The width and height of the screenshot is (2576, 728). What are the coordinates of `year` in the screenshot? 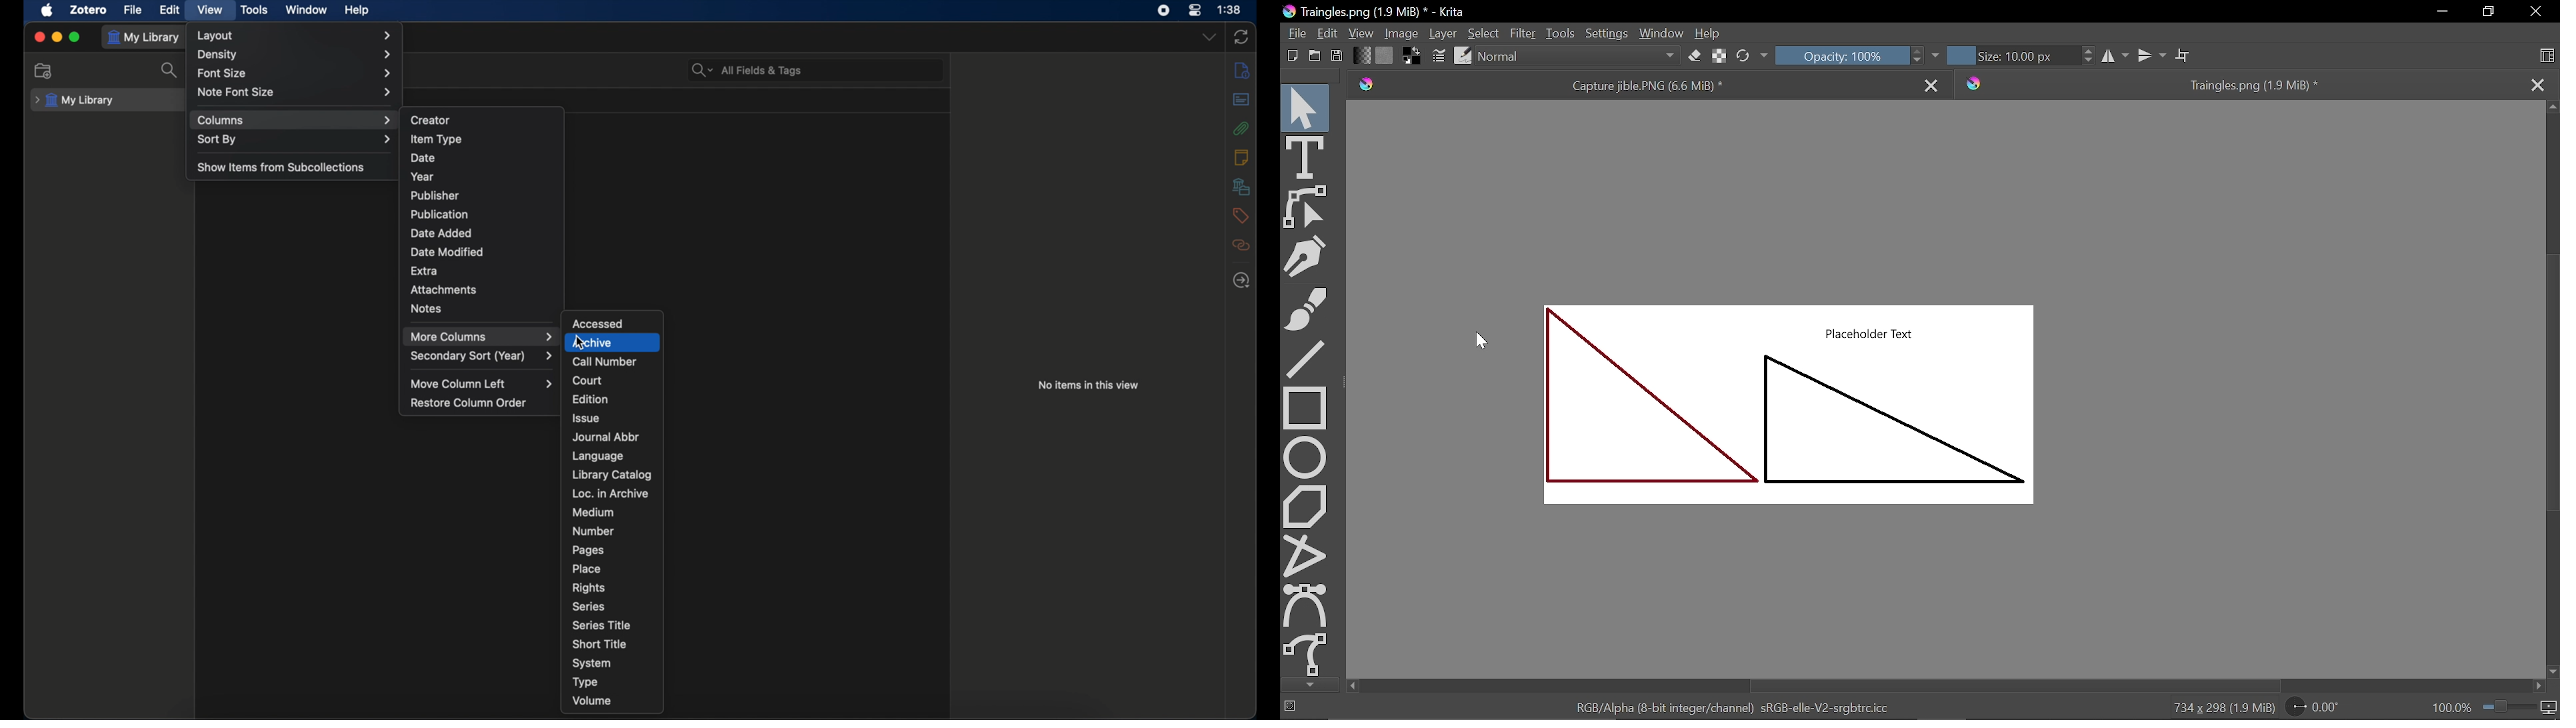 It's located at (425, 175).